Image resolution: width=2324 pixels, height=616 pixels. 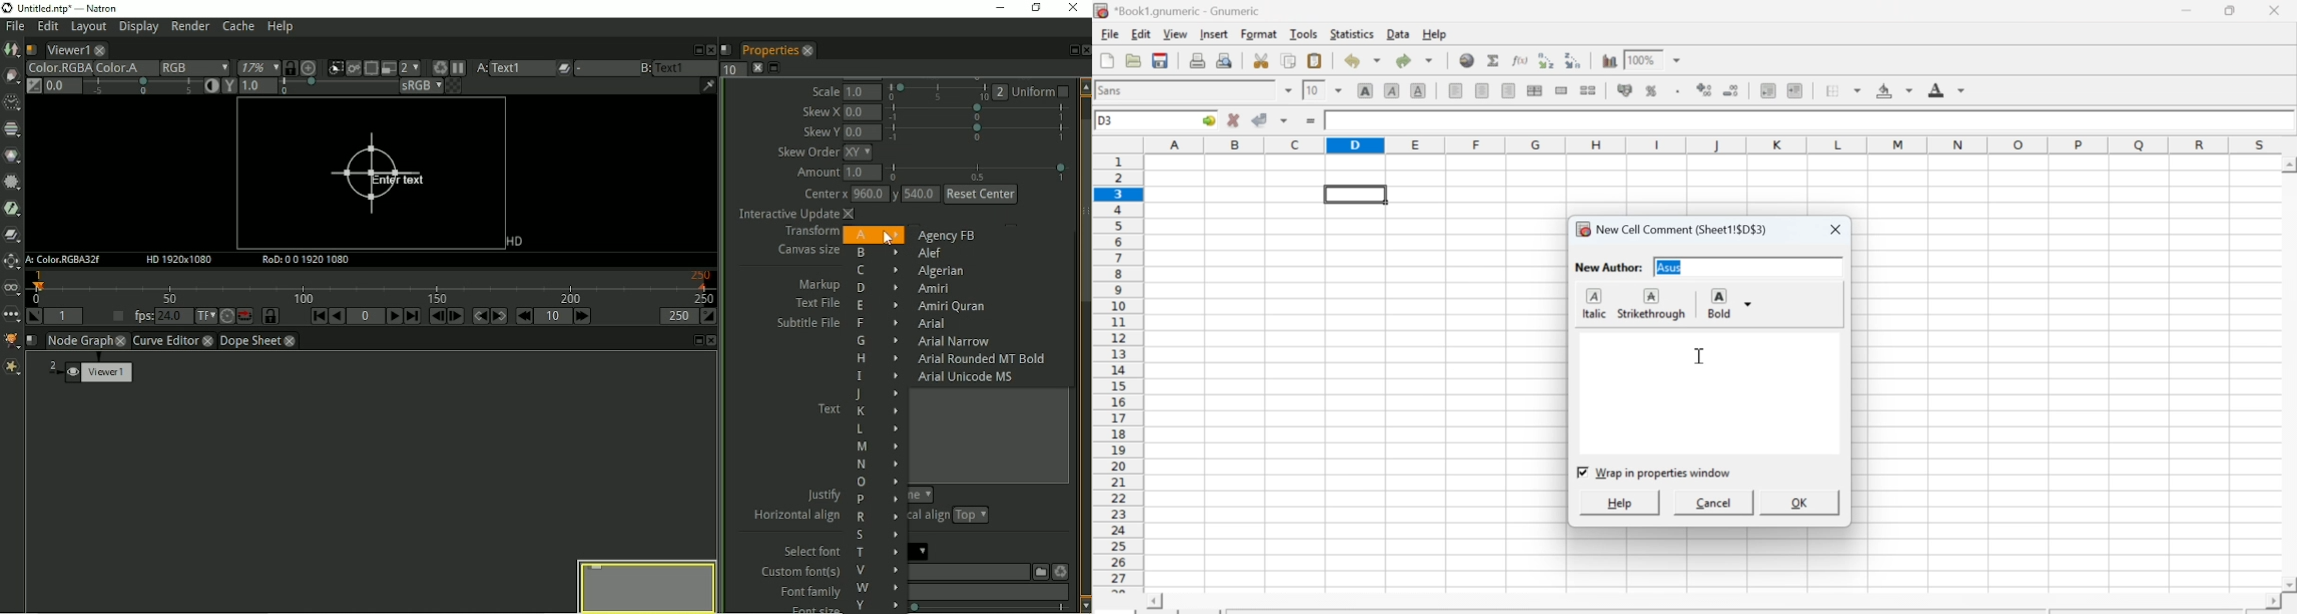 I want to click on Accept change, so click(x=1259, y=120).